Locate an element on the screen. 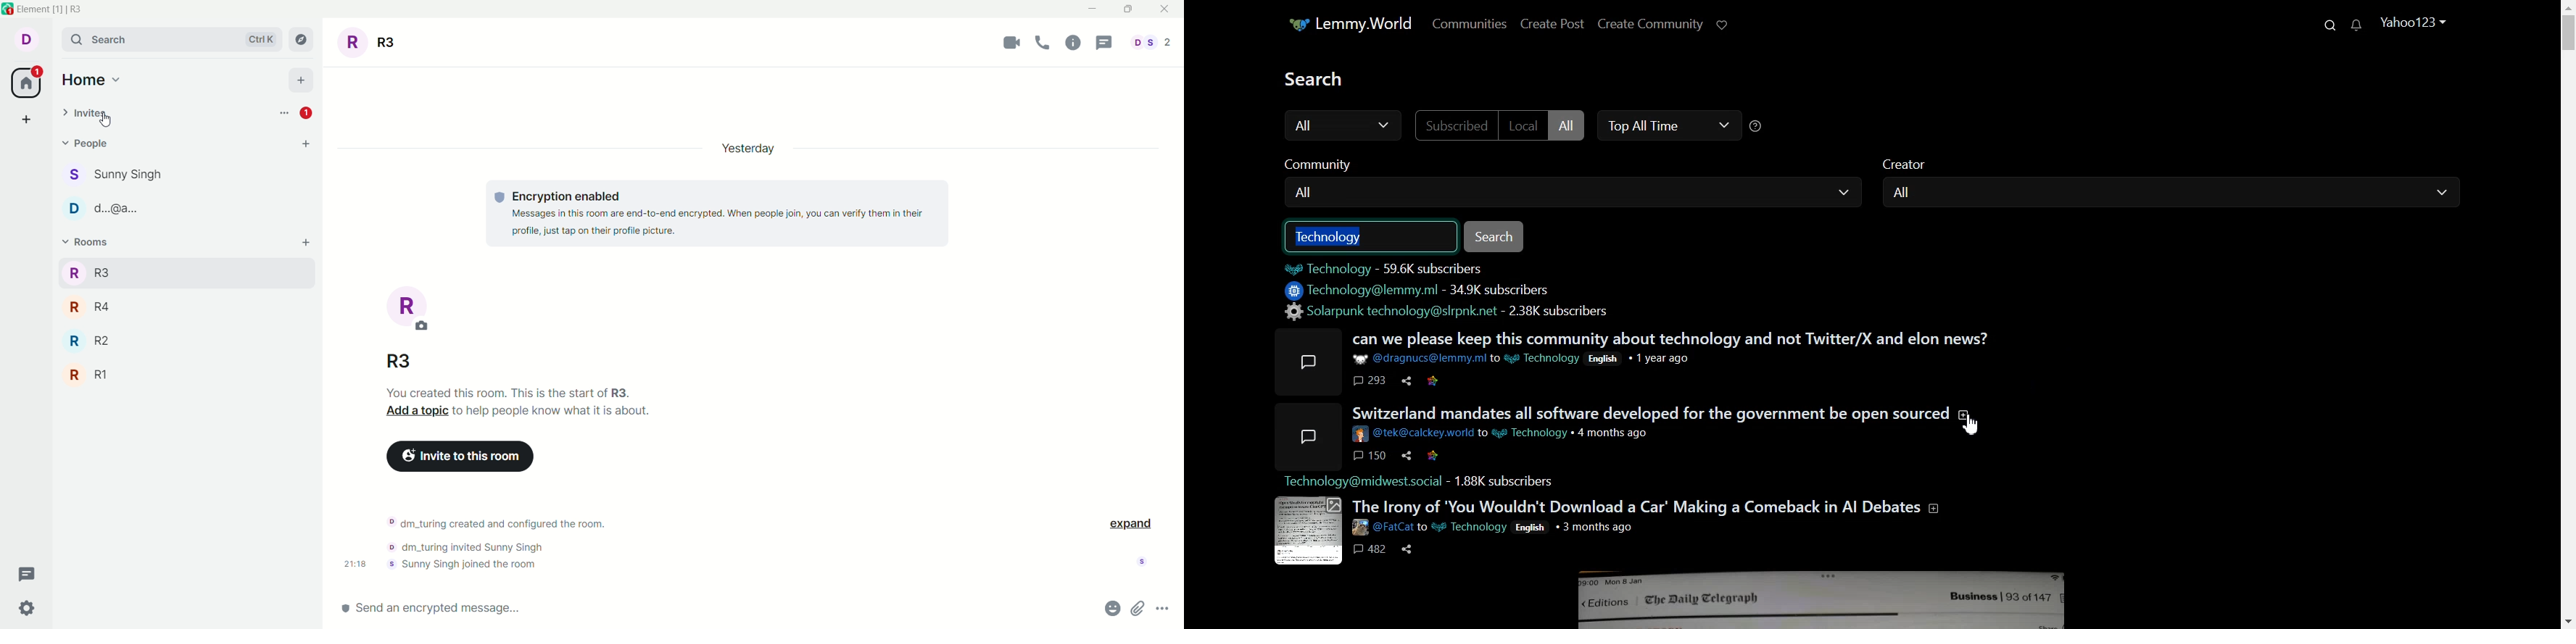 The image size is (2576, 644). account is located at coordinates (1146, 561).